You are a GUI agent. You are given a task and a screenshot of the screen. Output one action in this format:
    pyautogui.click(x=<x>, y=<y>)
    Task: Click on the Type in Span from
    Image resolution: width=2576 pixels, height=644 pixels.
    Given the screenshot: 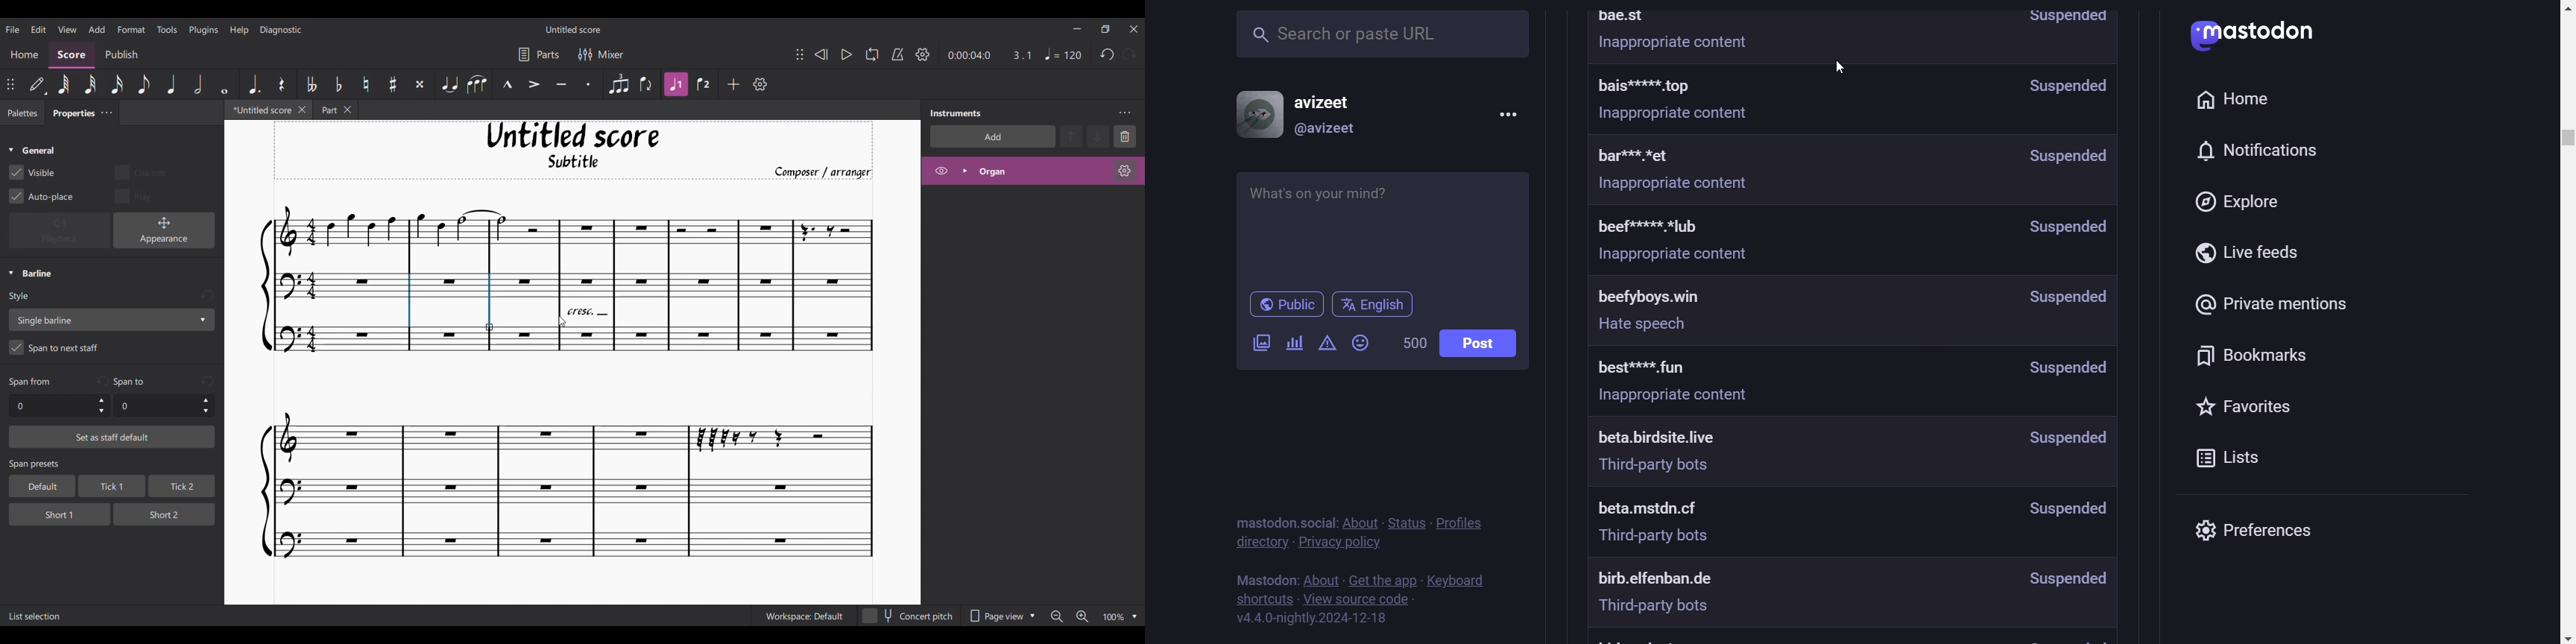 What is the action you would take?
    pyautogui.click(x=51, y=406)
    